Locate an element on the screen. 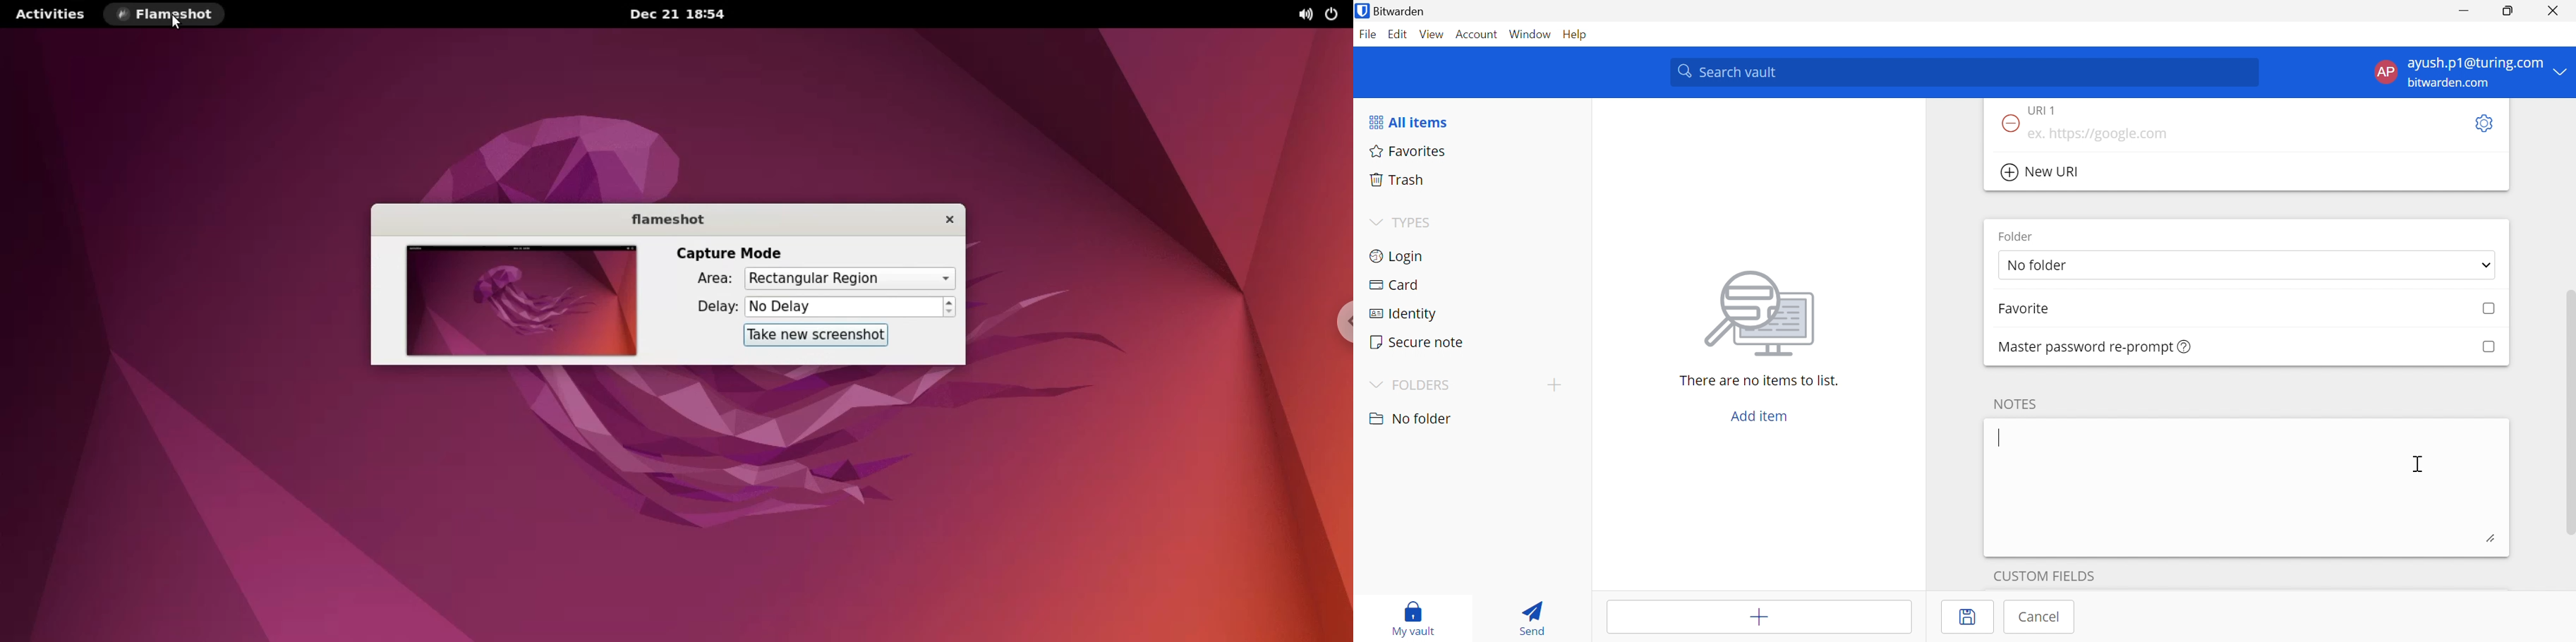 The height and width of the screenshot is (644, 2576). Favorite is located at coordinates (2023, 309).